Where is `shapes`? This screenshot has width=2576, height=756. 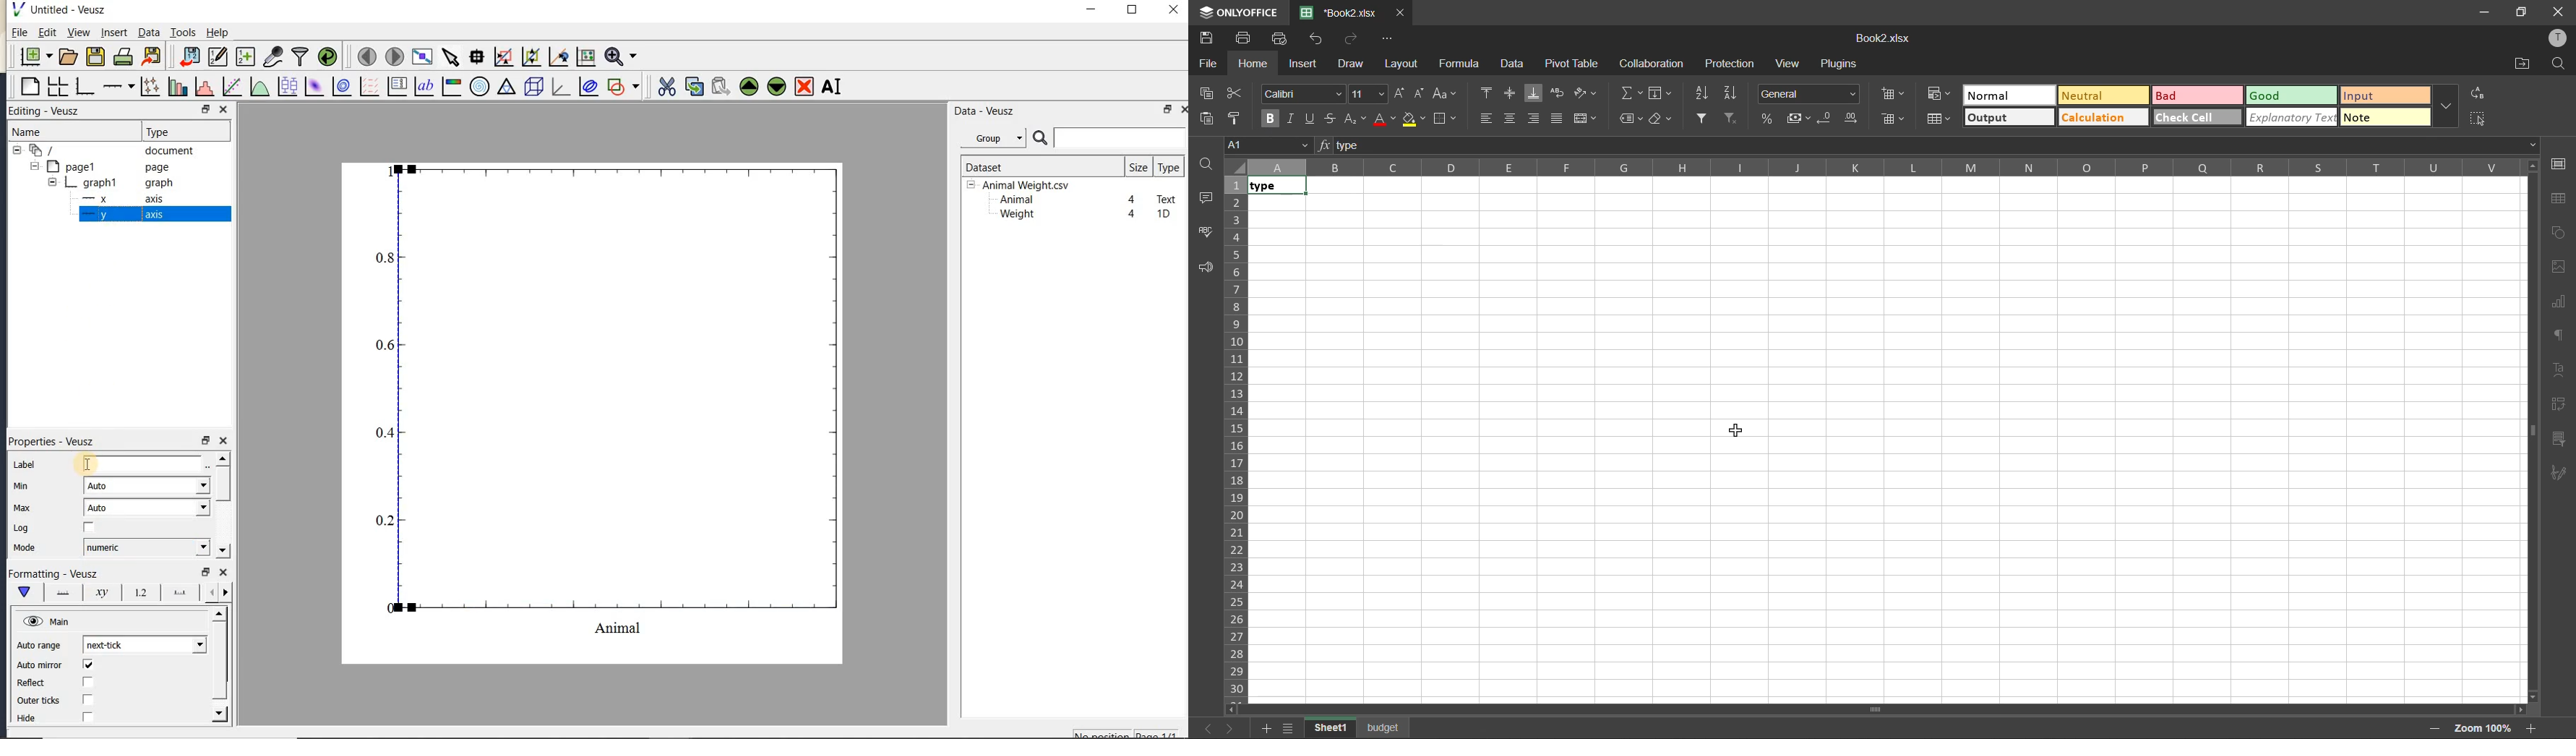
shapes is located at coordinates (2560, 235).